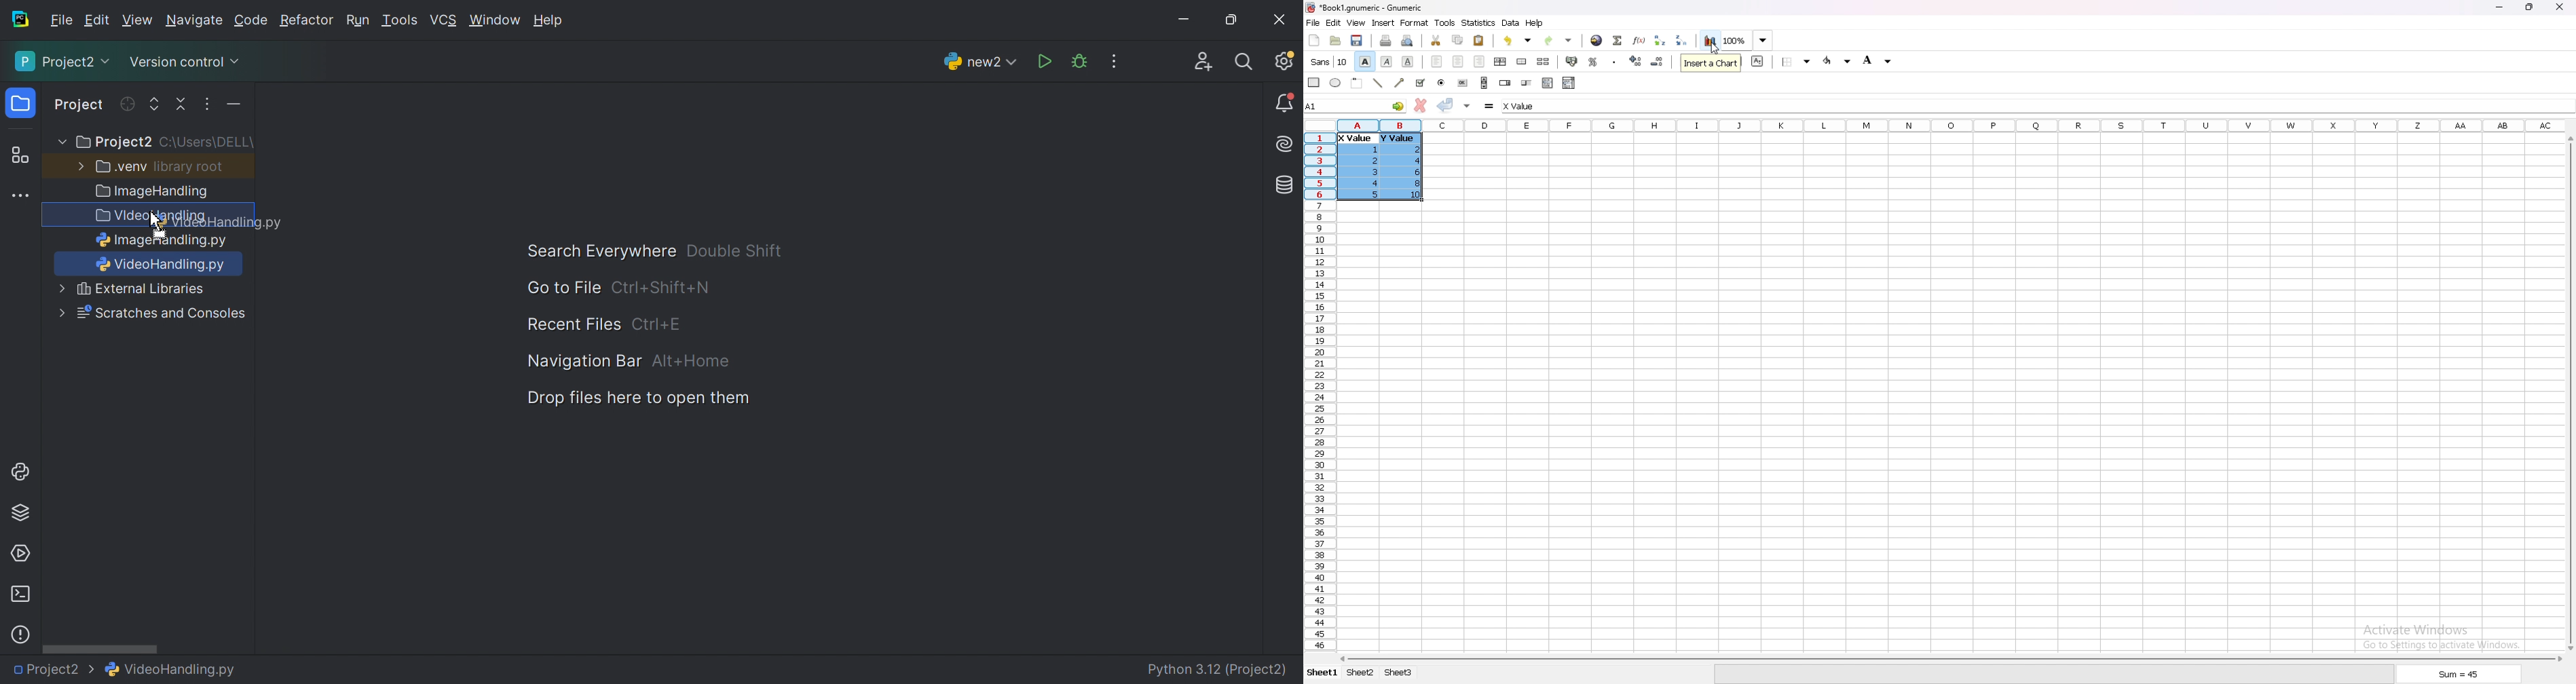 The width and height of the screenshot is (2576, 700). I want to click on insert, so click(1383, 23).